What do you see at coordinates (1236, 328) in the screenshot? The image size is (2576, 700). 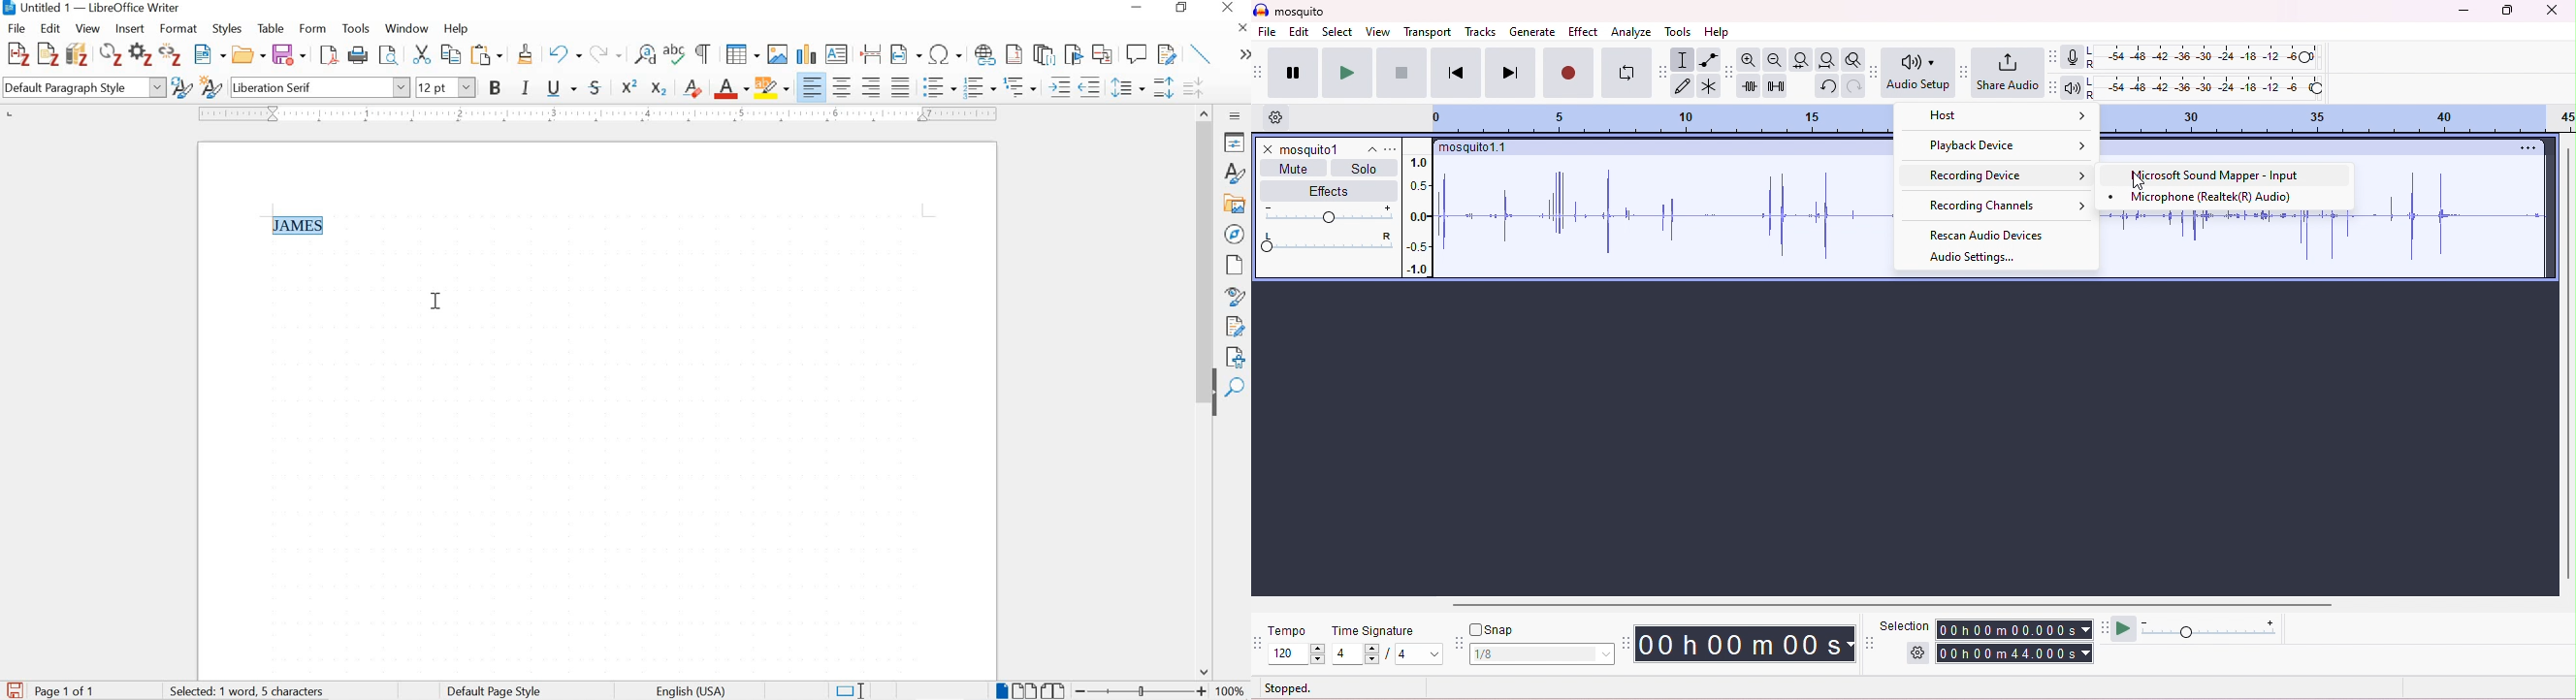 I see `manage changes` at bounding box center [1236, 328].